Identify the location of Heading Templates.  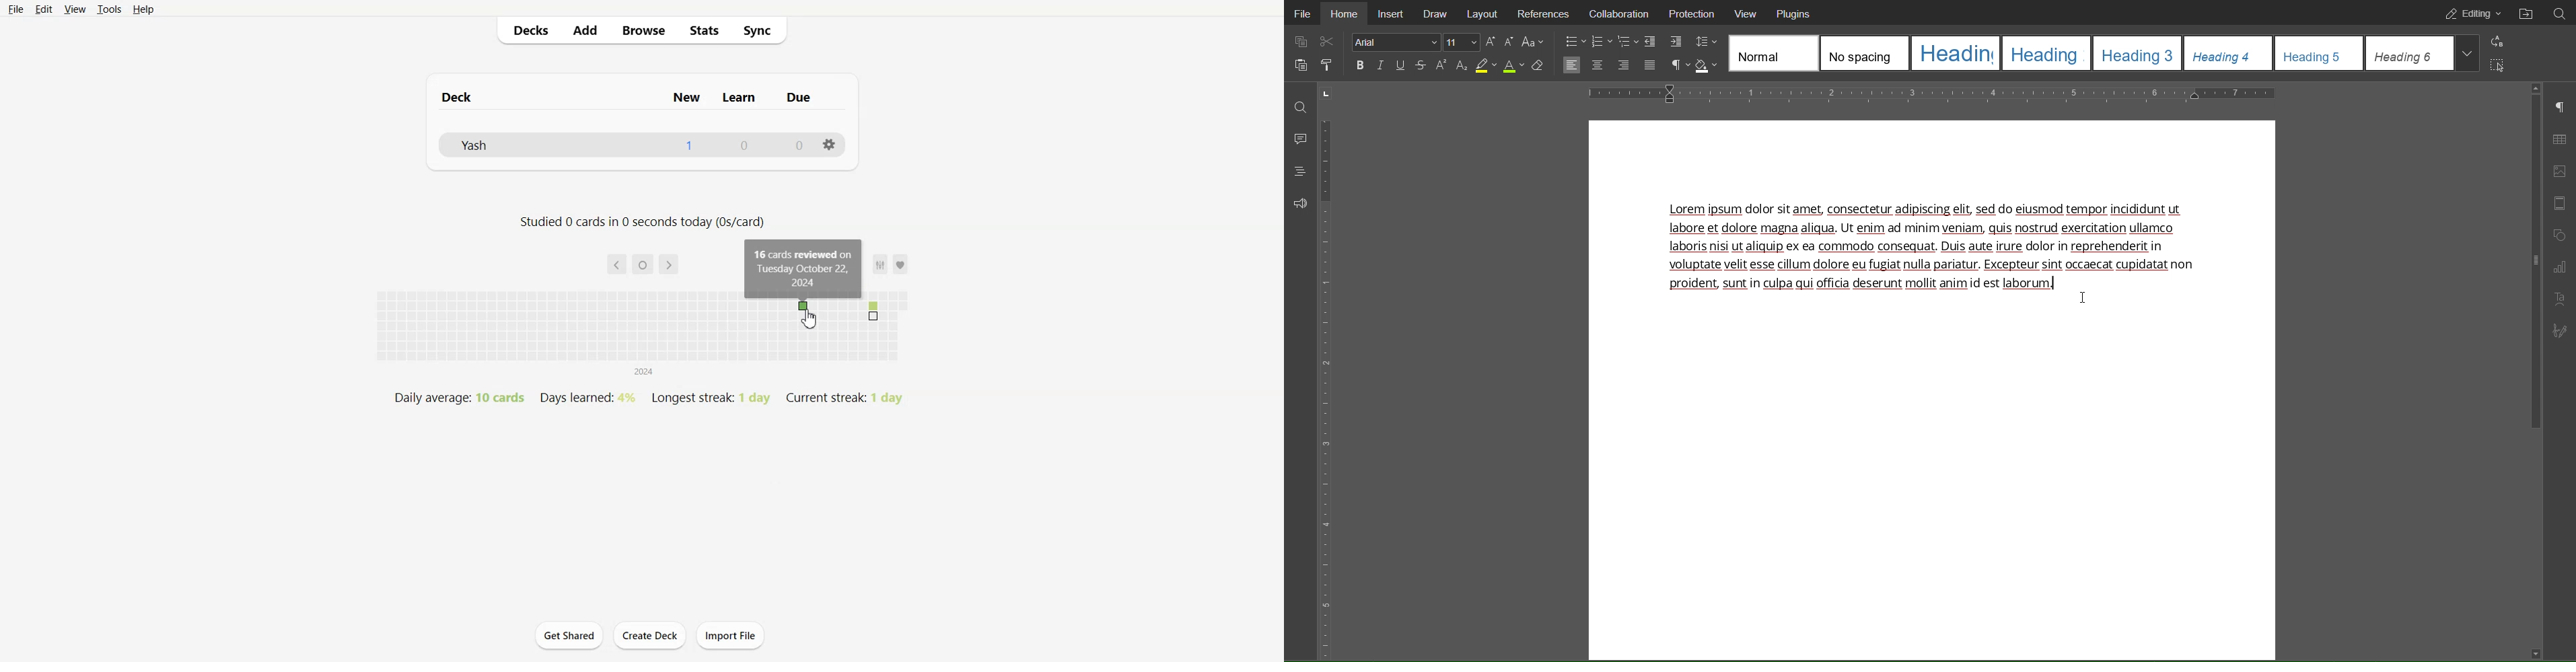
(1773, 54).